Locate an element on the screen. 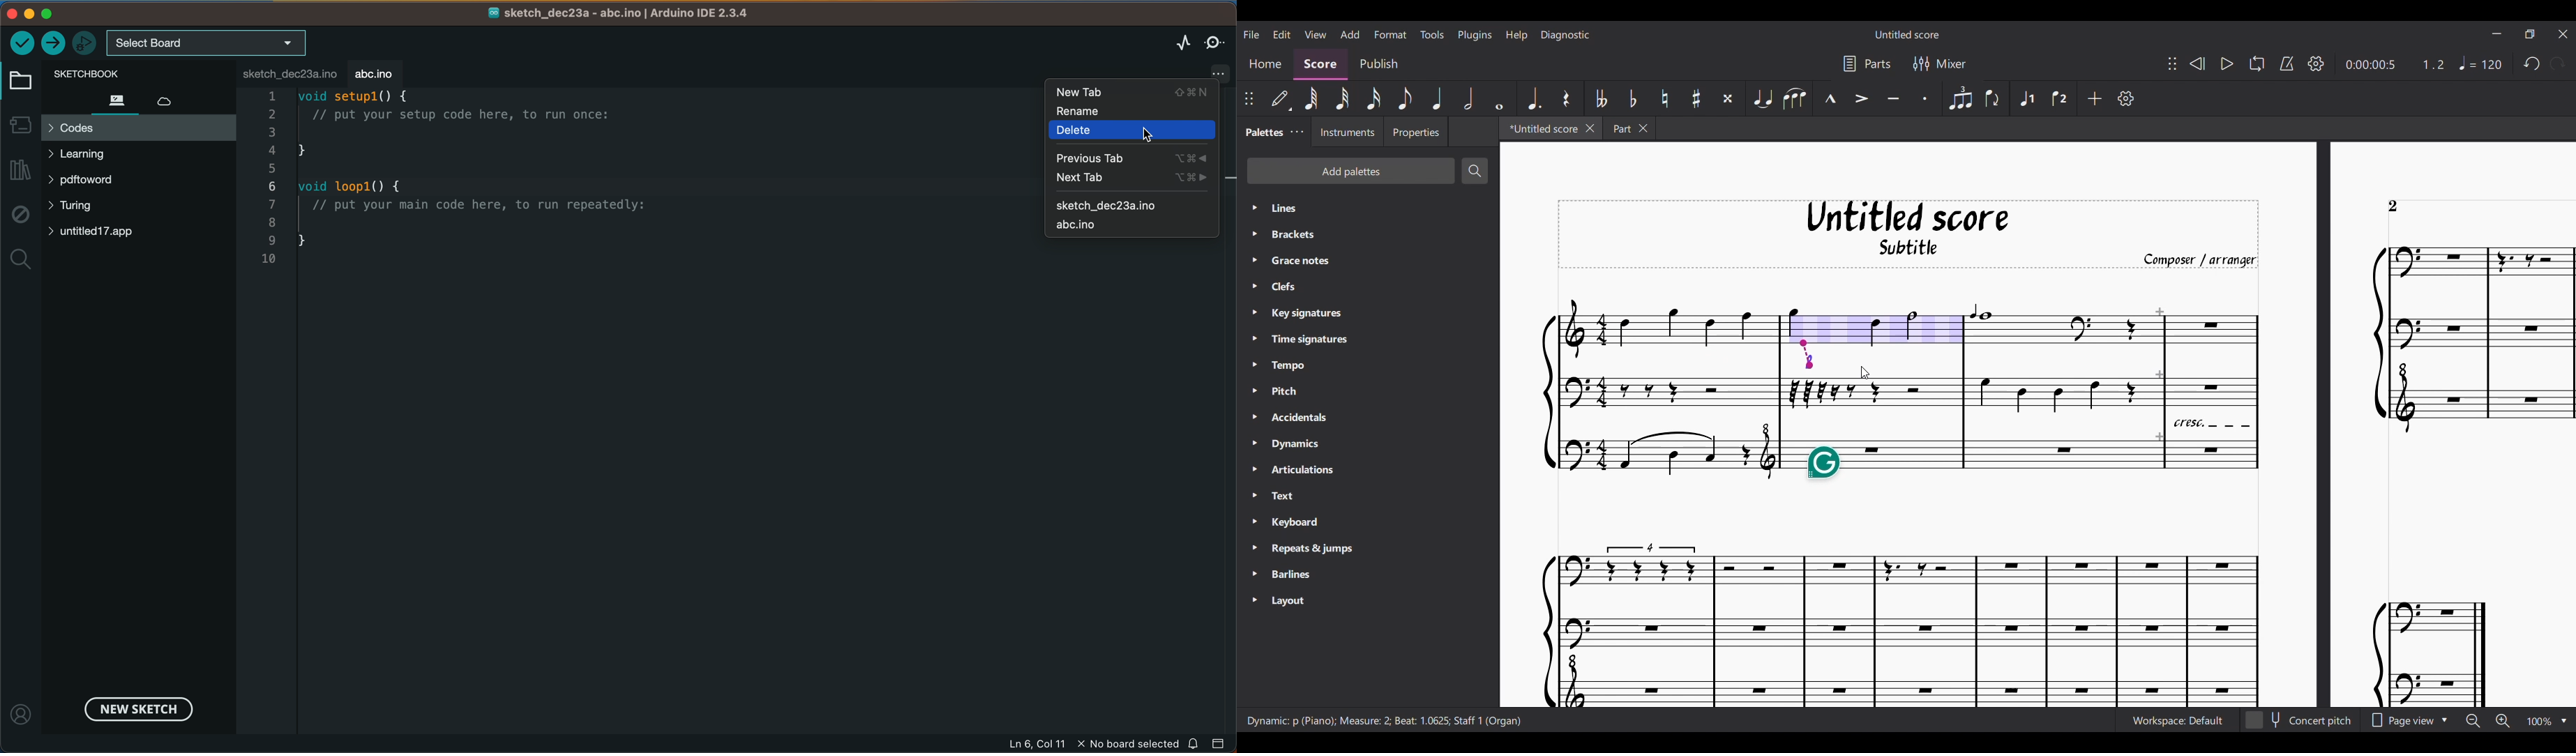  Toggle sharp is located at coordinates (1696, 98).